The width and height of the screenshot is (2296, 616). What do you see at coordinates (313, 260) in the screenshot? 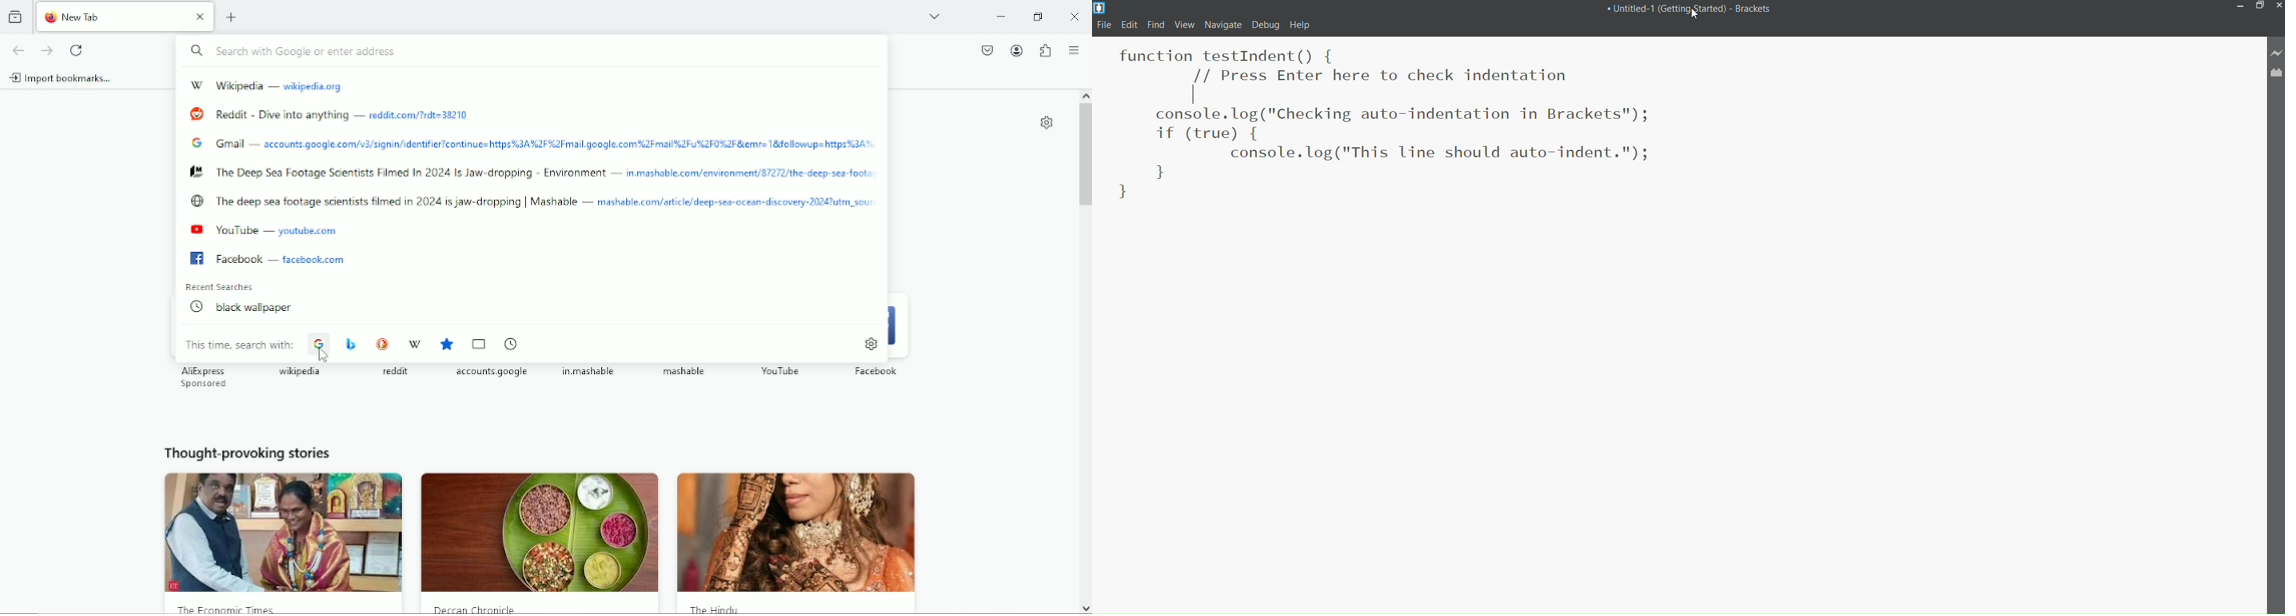
I see `facebook.com` at bounding box center [313, 260].